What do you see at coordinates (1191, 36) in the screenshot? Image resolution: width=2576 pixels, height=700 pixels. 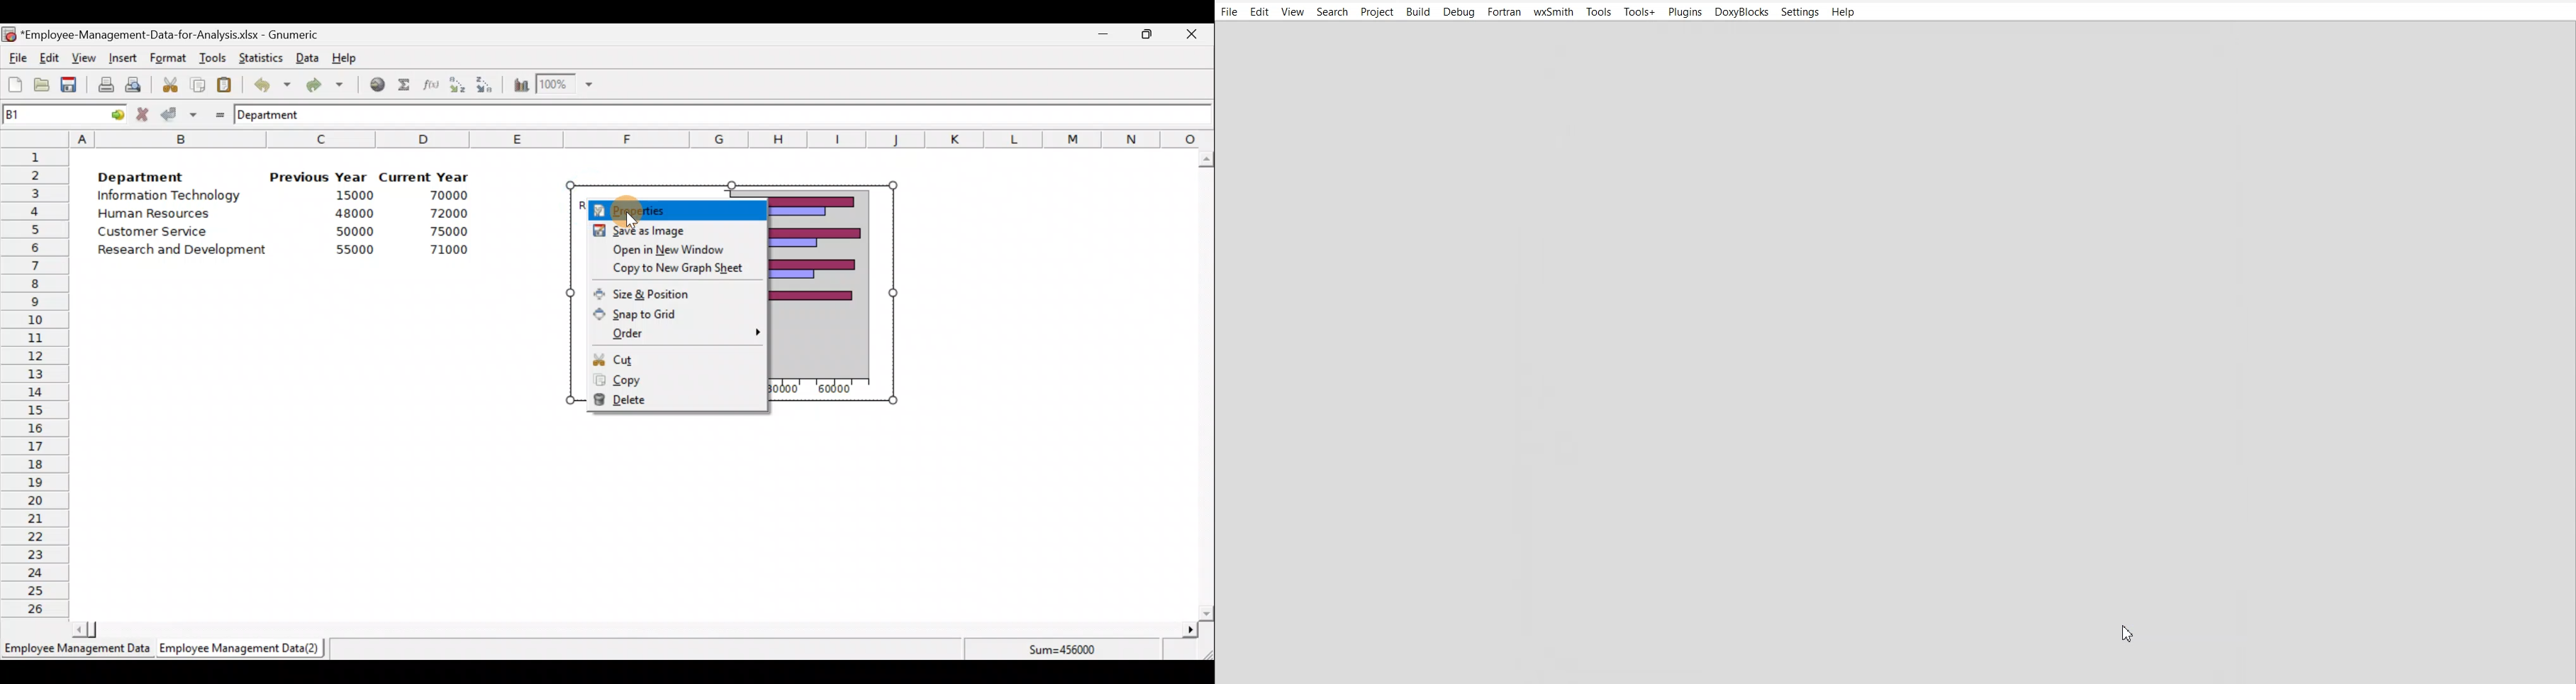 I see `Close` at bounding box center [1191, 36].